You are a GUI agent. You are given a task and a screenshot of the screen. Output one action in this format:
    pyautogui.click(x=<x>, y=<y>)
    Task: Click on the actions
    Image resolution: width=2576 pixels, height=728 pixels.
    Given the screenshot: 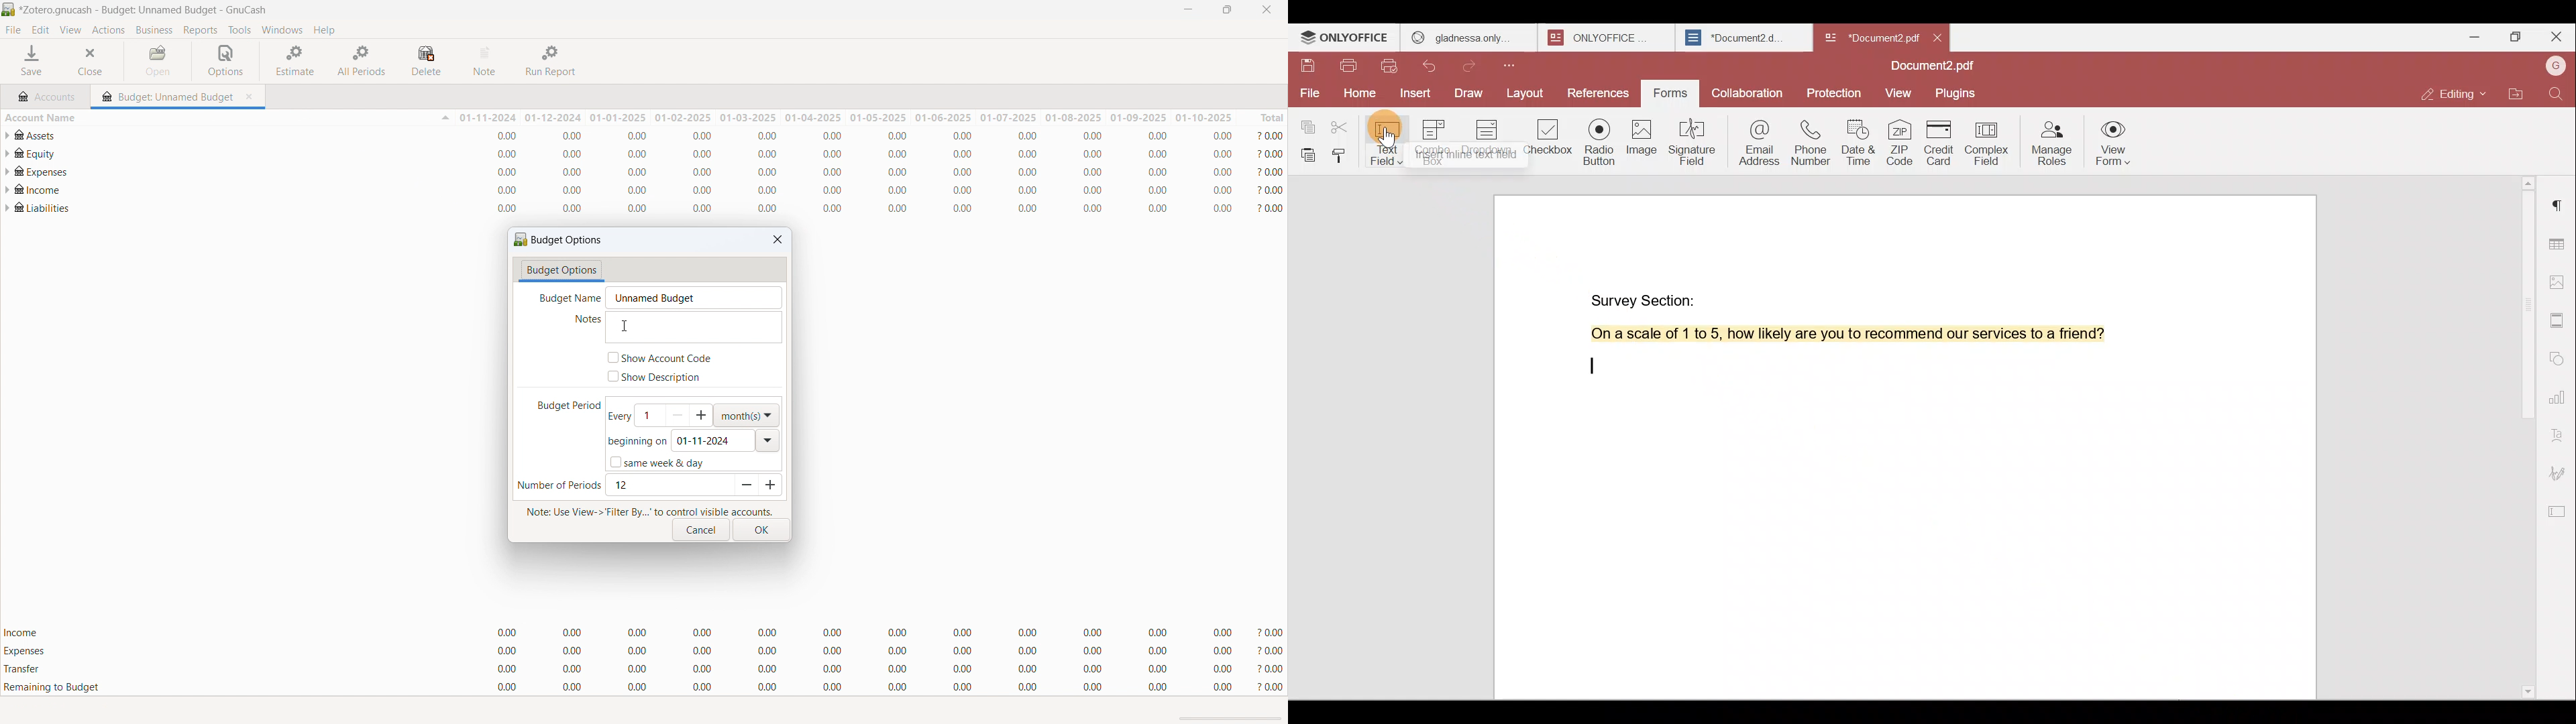 What is the action you would take?
    pyautogui.click(x=108, y=30)
    